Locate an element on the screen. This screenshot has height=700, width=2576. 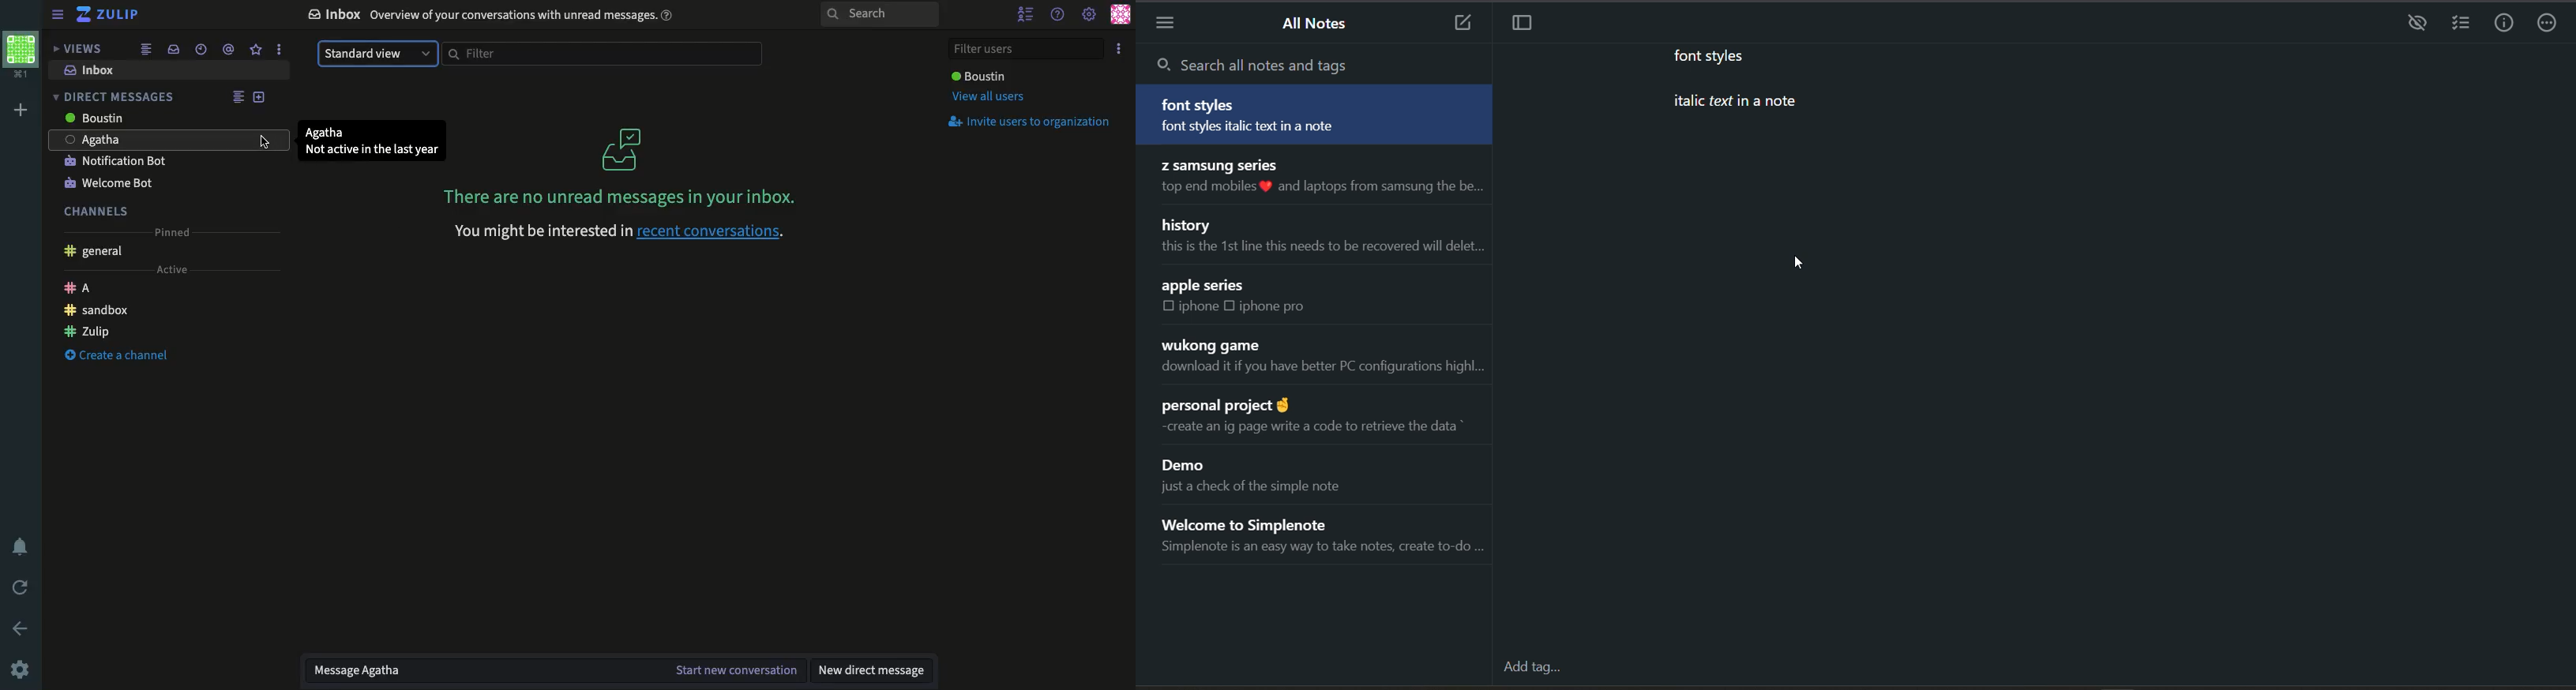
cursor is located at coordinates (265, 148).